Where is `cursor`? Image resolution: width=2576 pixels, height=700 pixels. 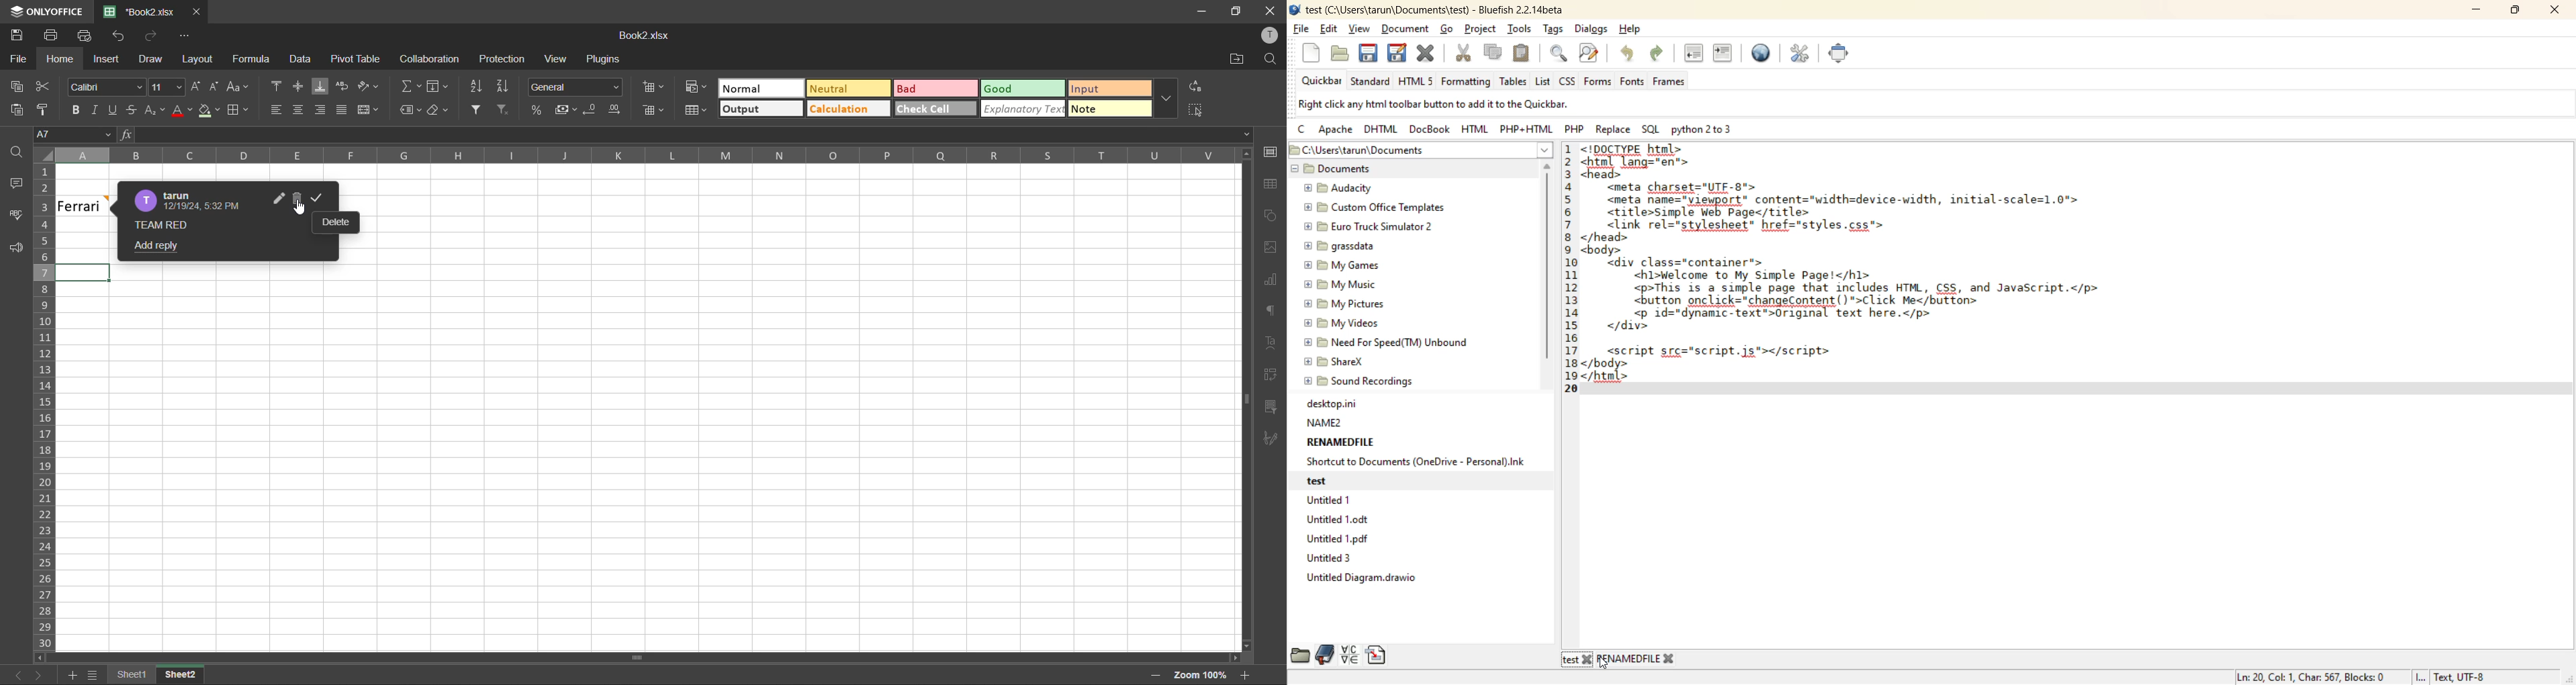
cursor is located at coordinates (1604, 662).